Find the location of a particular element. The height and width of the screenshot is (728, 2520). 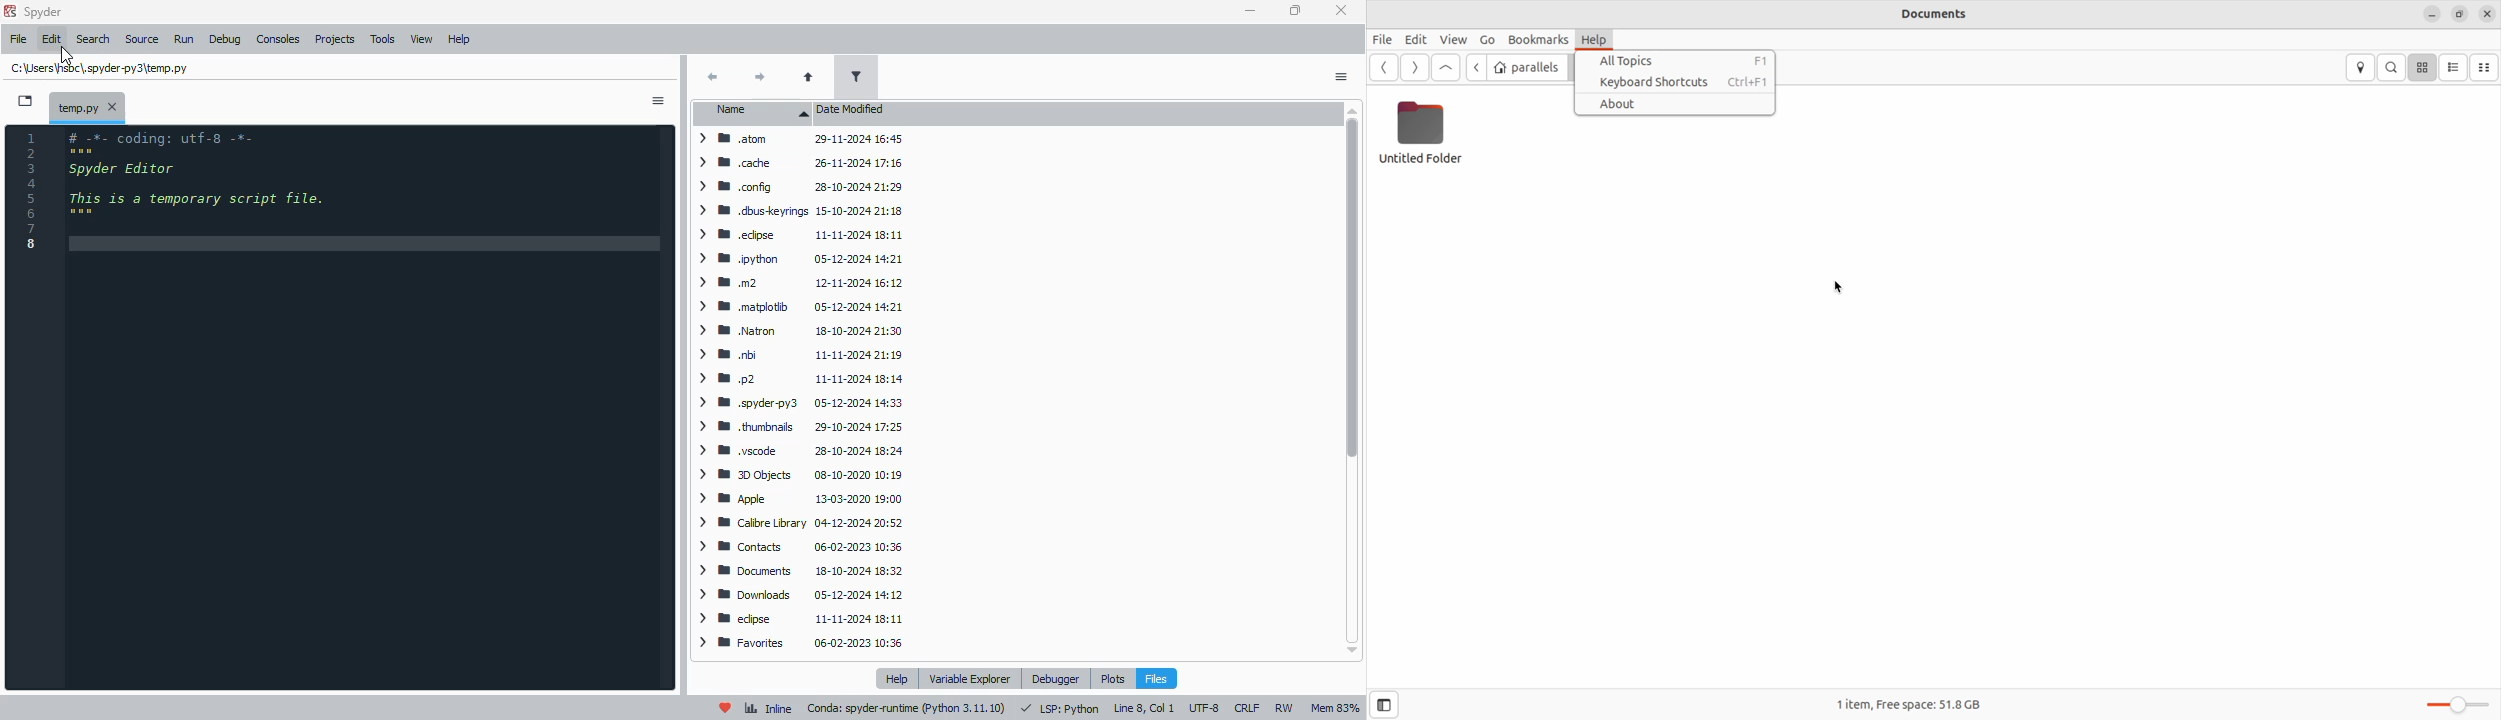

files is located at coordinates (1156, 678).